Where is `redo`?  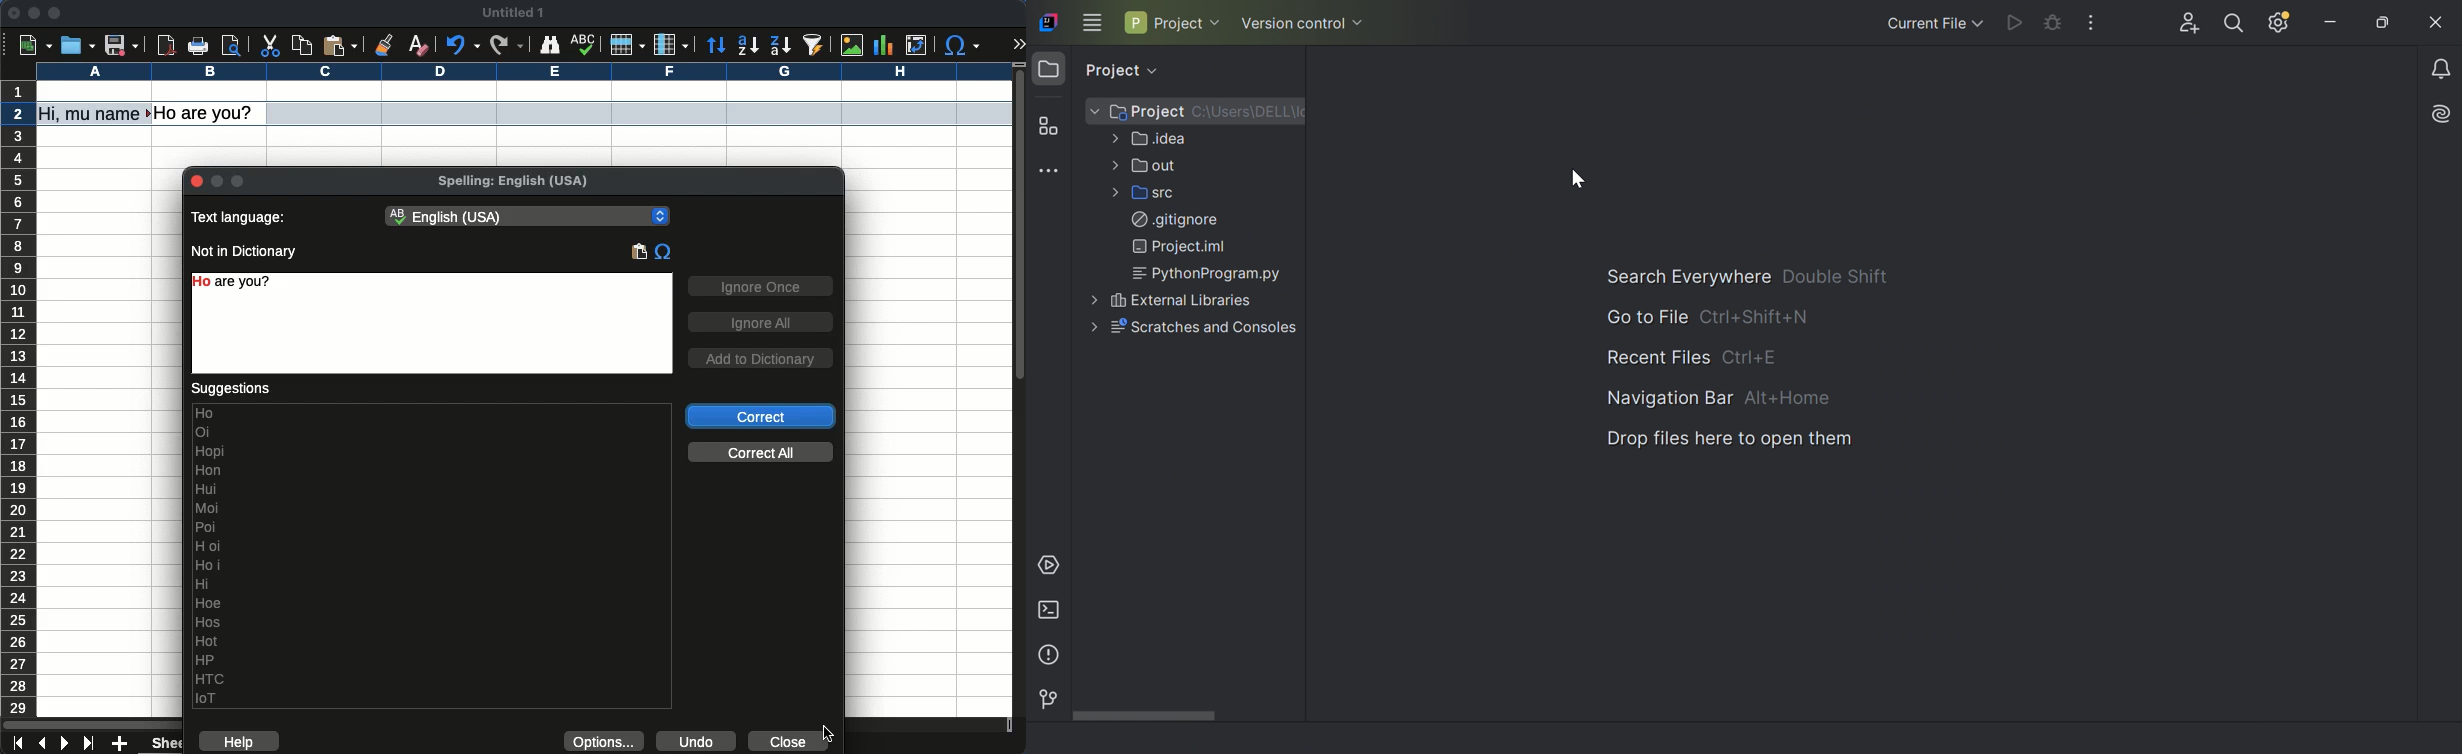 redo is located at coordinates (507, 46).